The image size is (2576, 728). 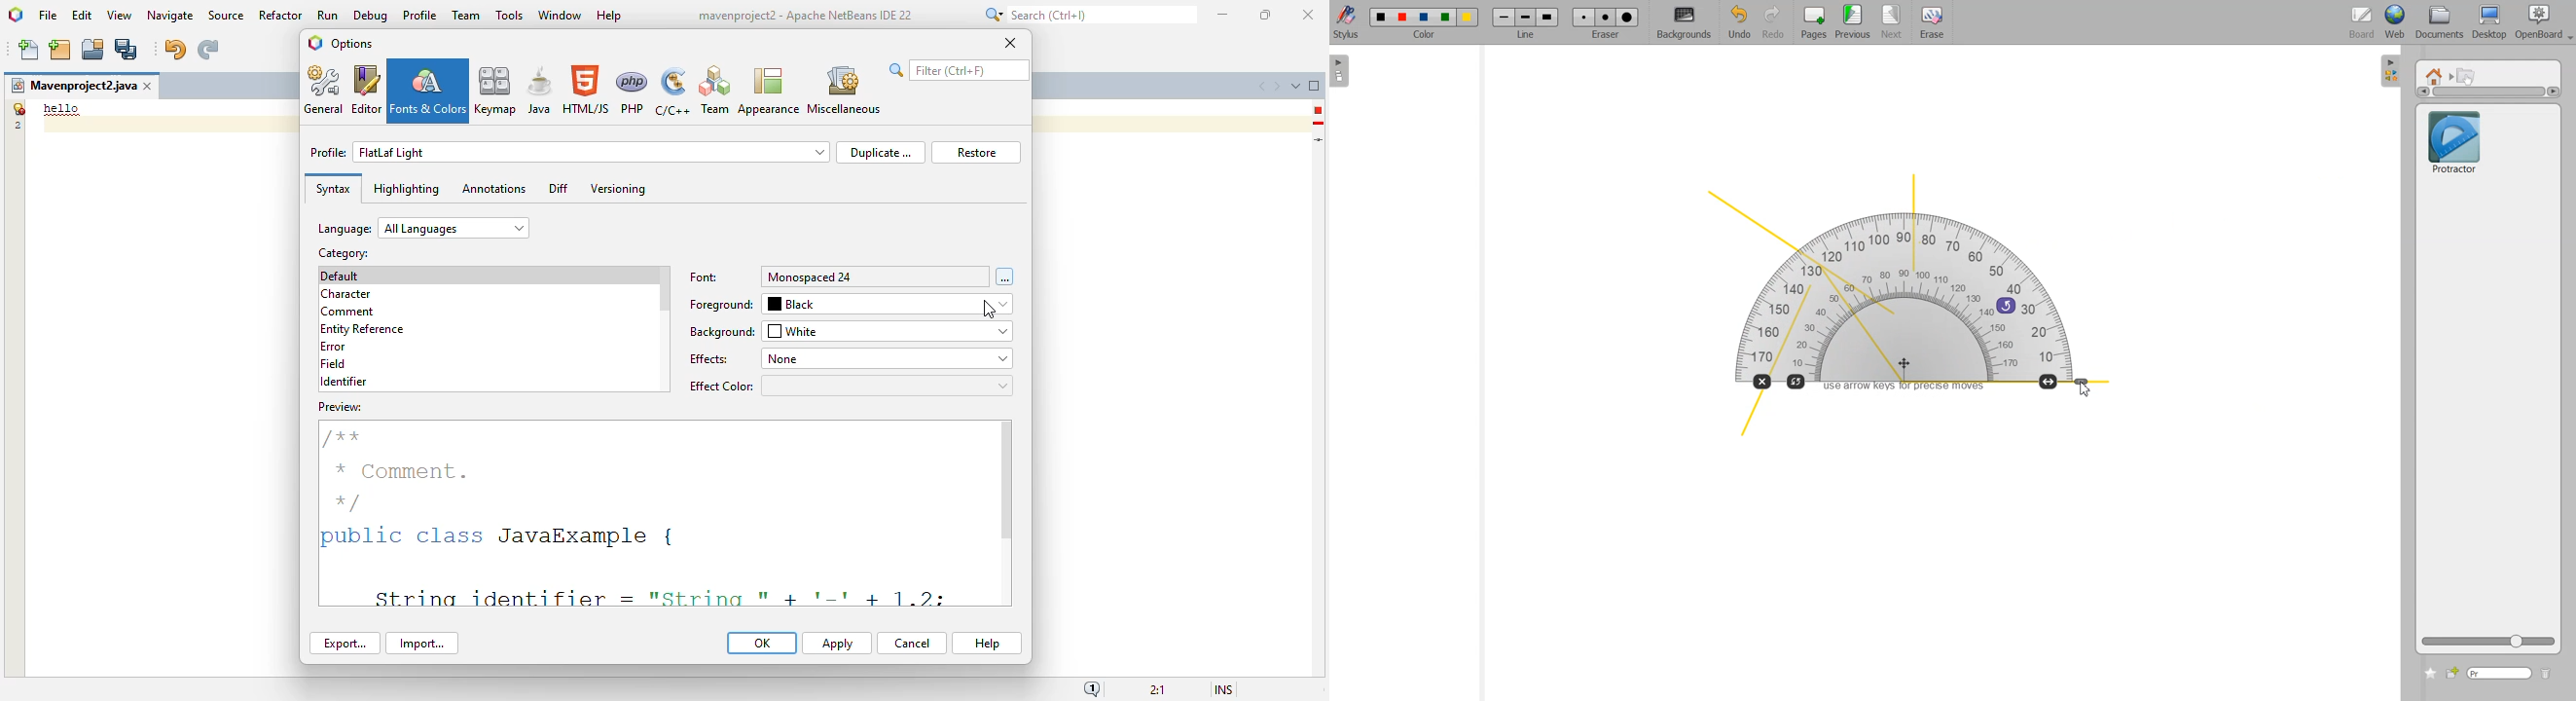 What do you see at coordinates (2499, 674) in the screenshot?
I see `Type window` at bounding box center [2499, 674].